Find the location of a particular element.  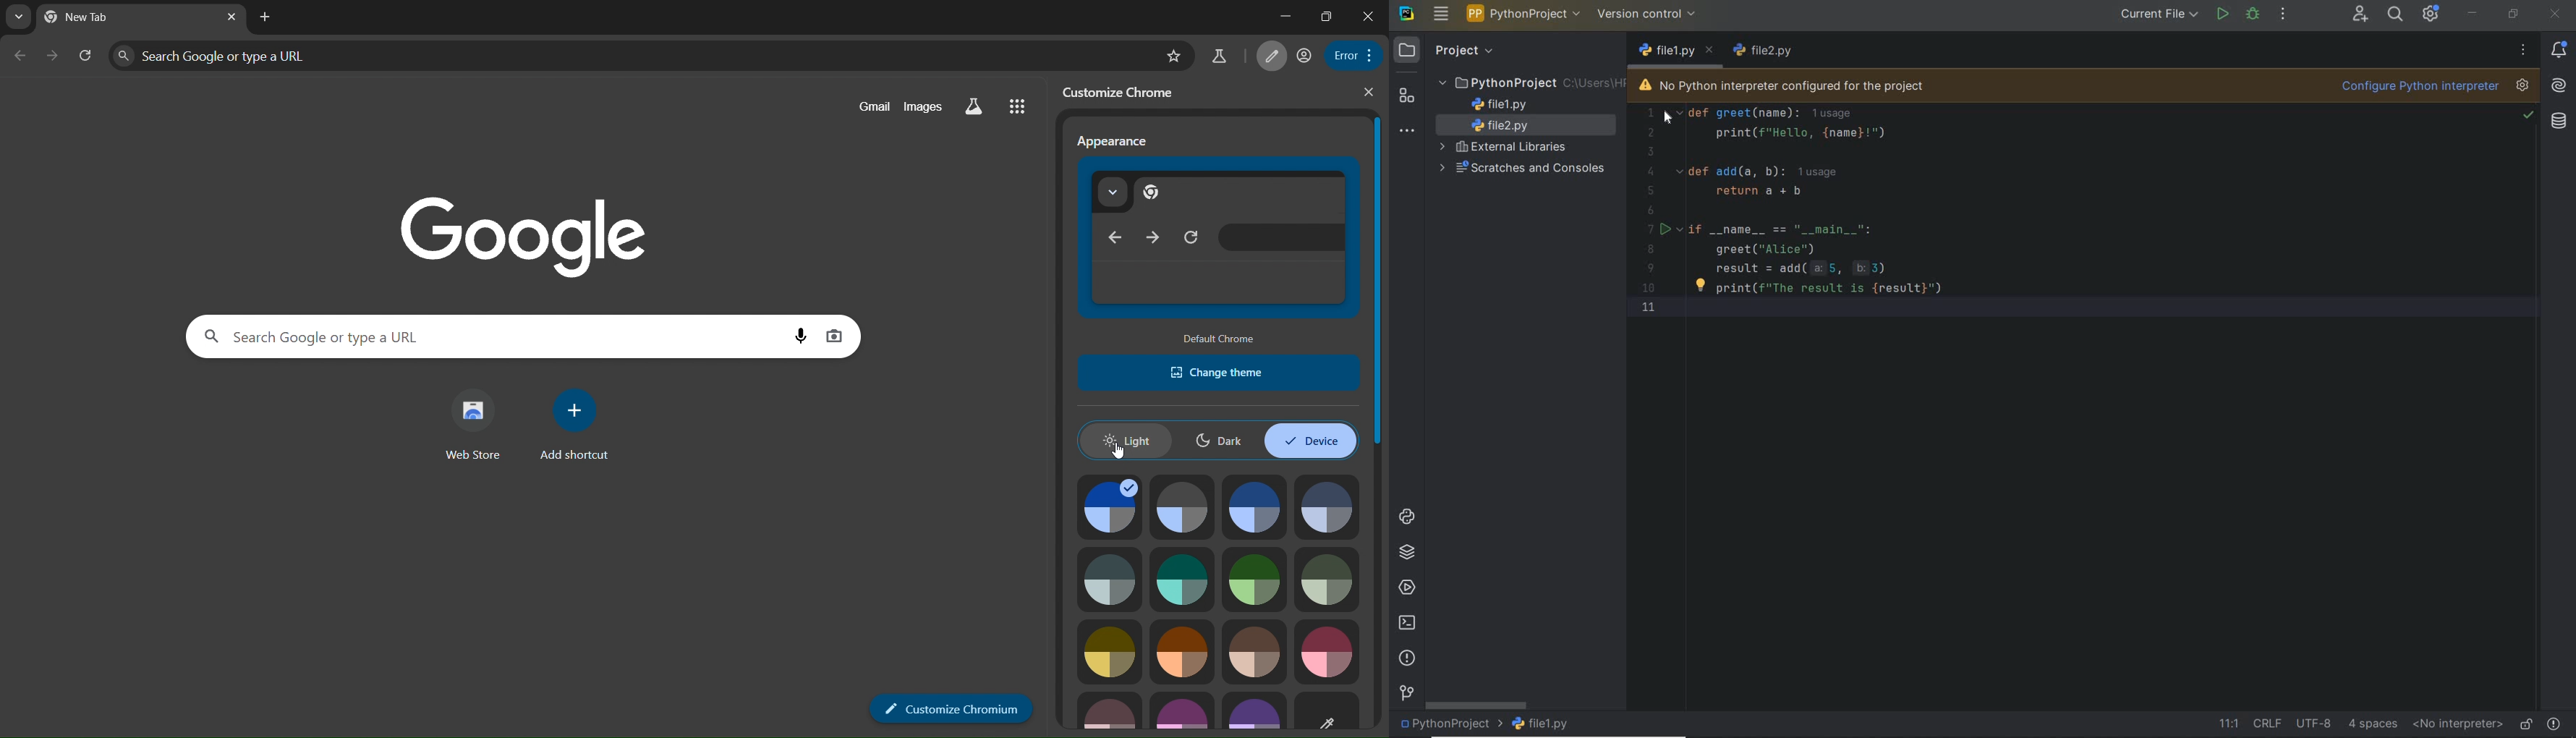

codes is located at coordinates (1918, 220).